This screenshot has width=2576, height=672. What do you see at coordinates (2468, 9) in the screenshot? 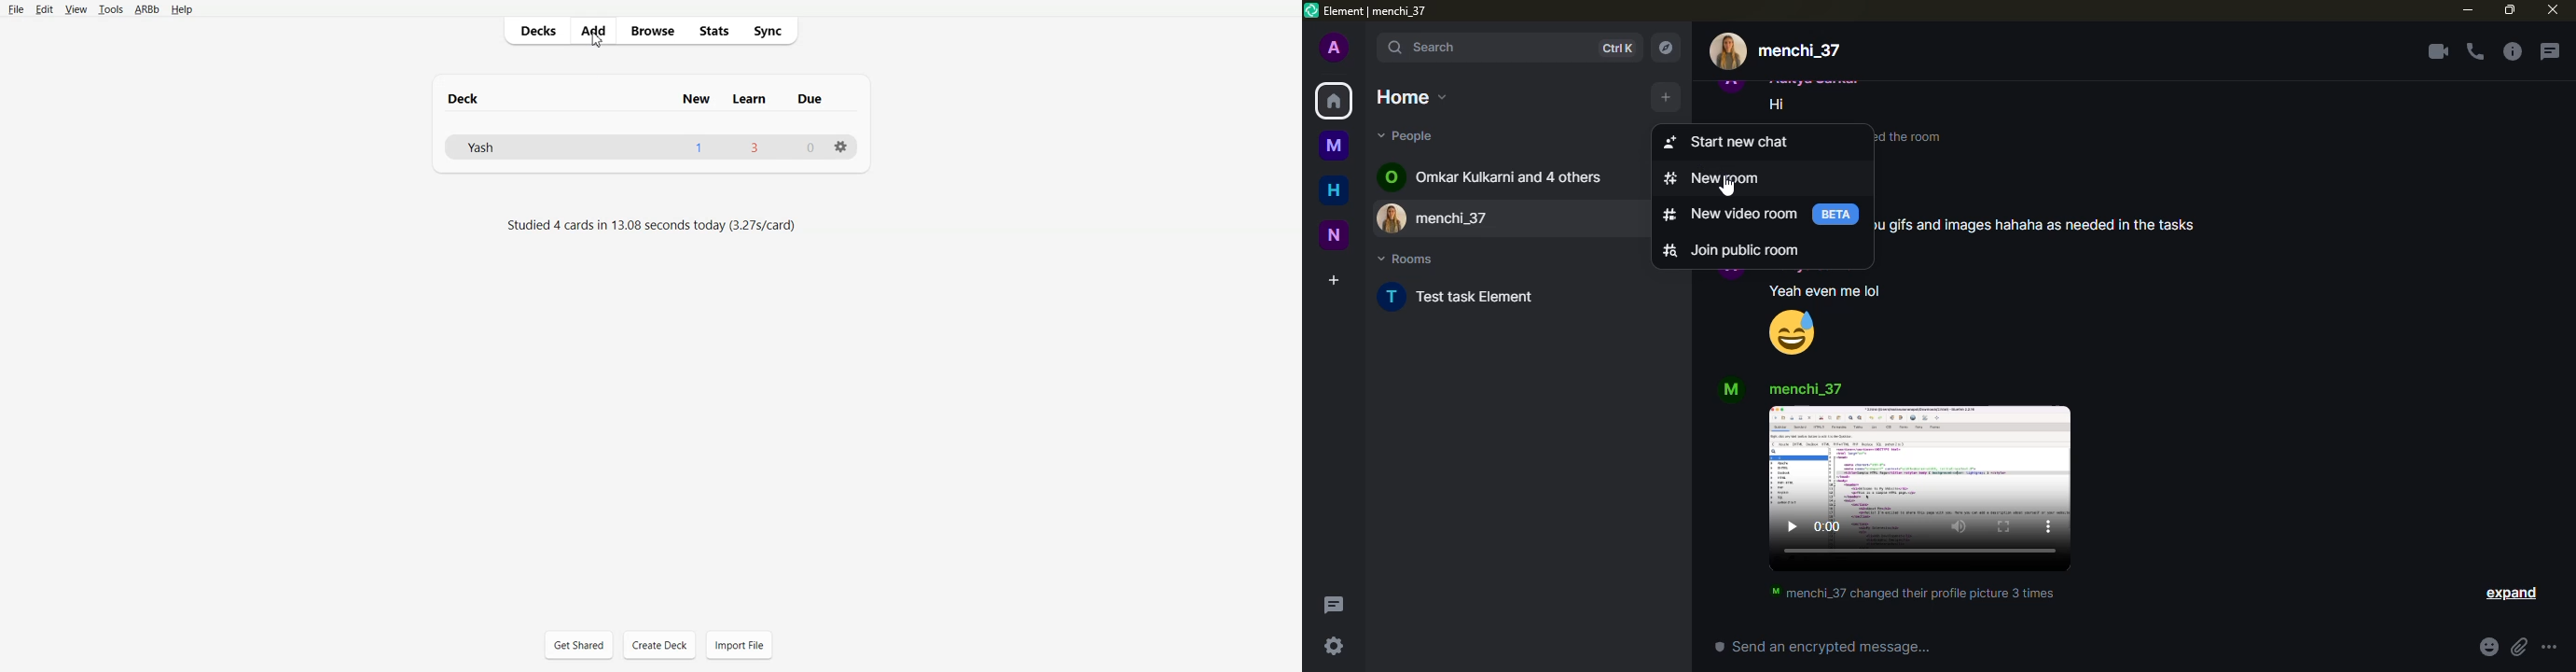
I see `minimize` at bounding box center [2468, 9].